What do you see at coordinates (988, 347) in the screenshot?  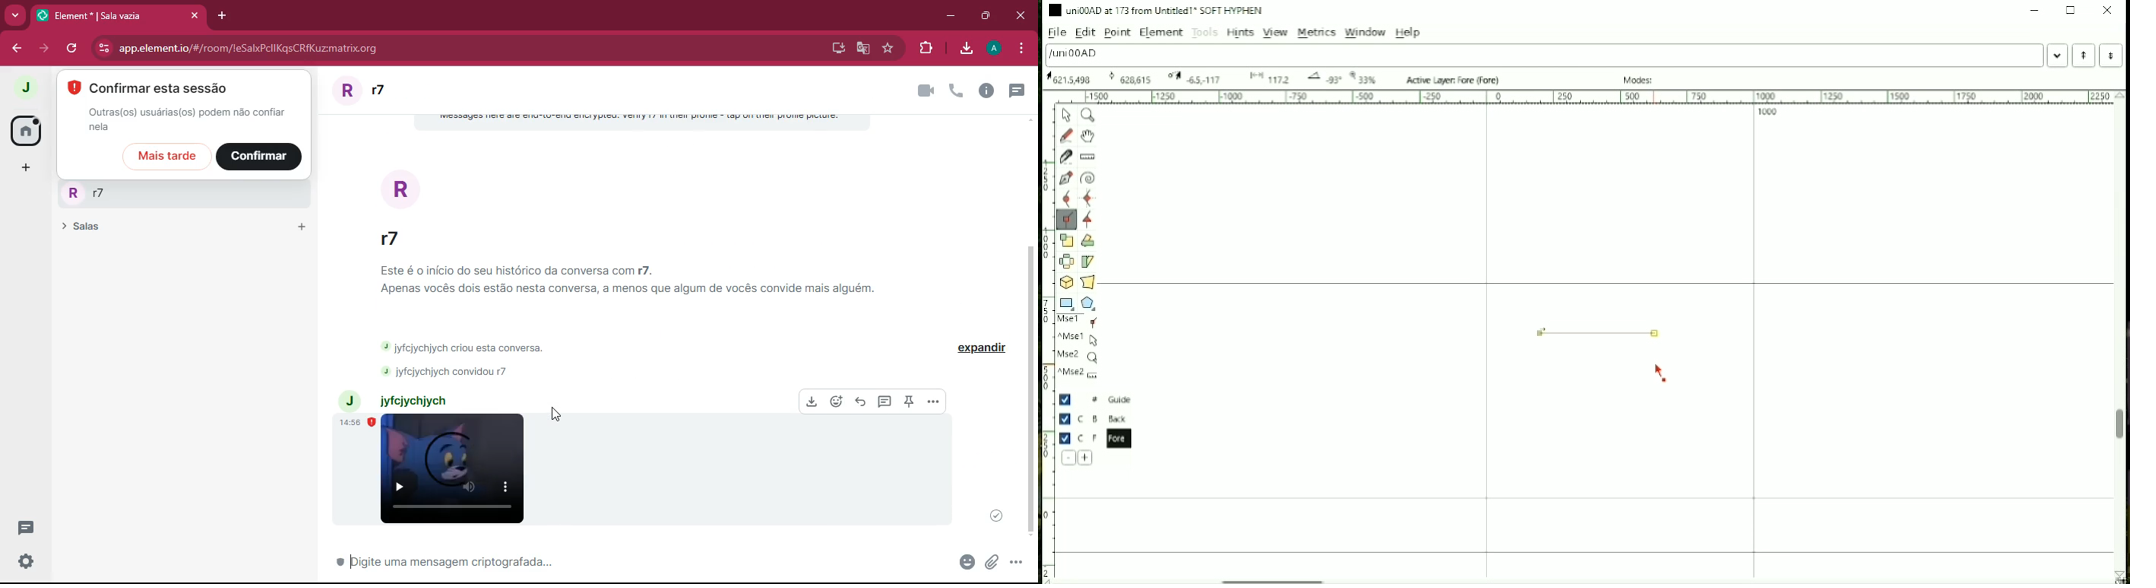 I see `expandir` at bounding box center [988, 347].